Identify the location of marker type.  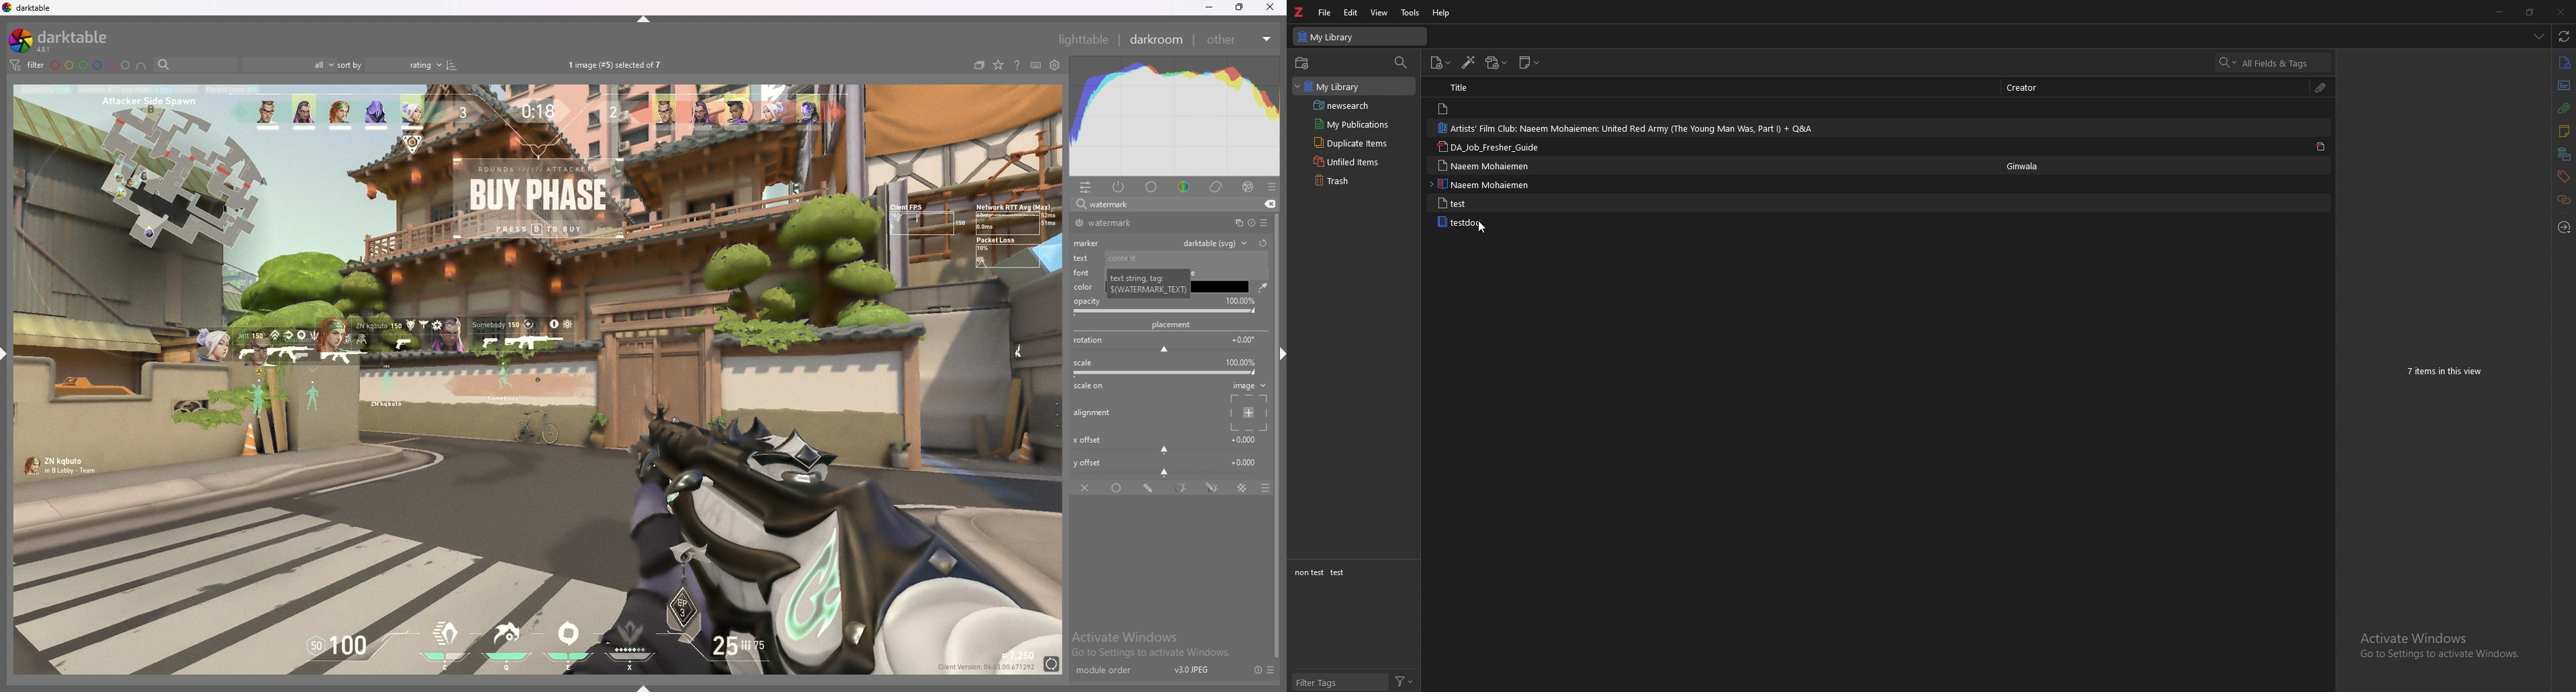
(1214, 242).